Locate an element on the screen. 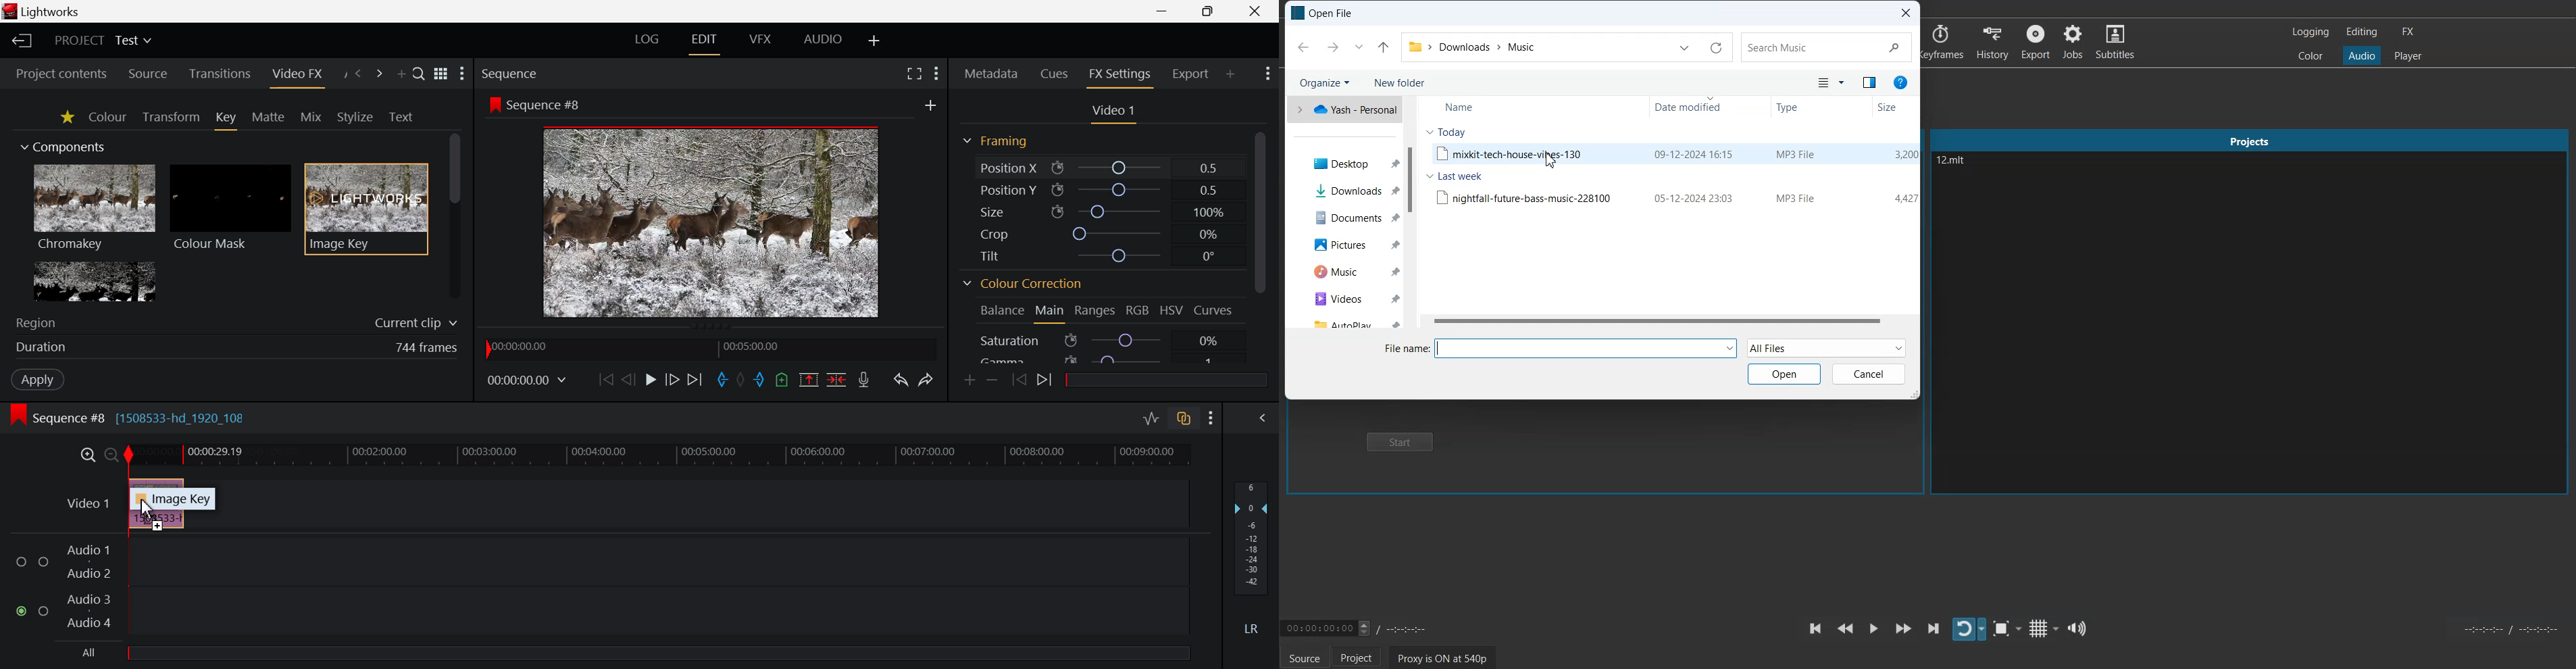  Video FX is located at coordinates (301, 77).